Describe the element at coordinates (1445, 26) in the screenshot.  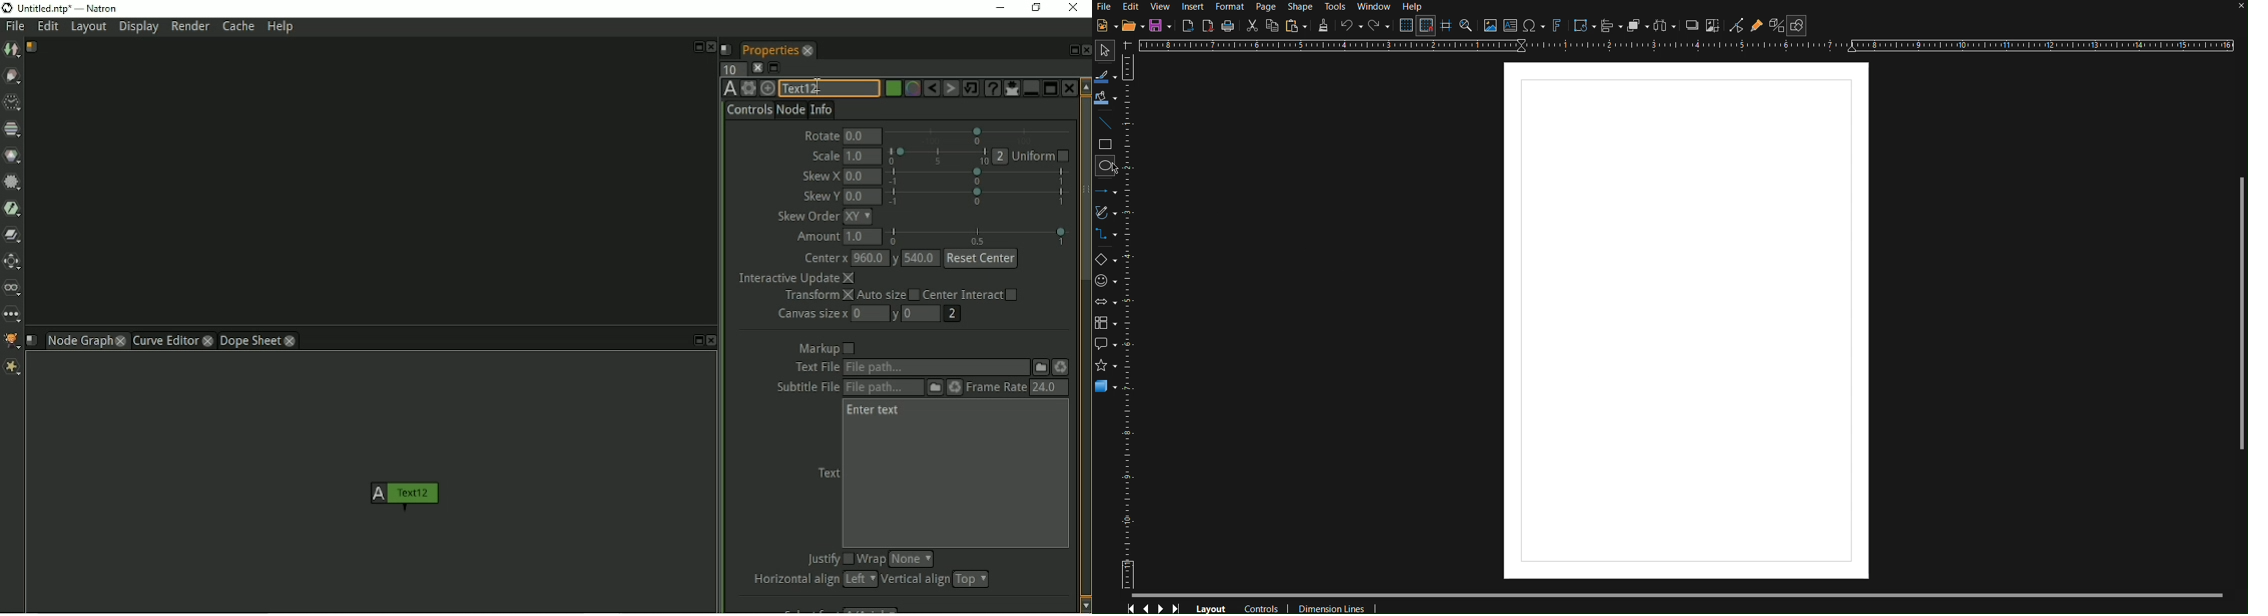
I see `Helplines while moving` at that location.